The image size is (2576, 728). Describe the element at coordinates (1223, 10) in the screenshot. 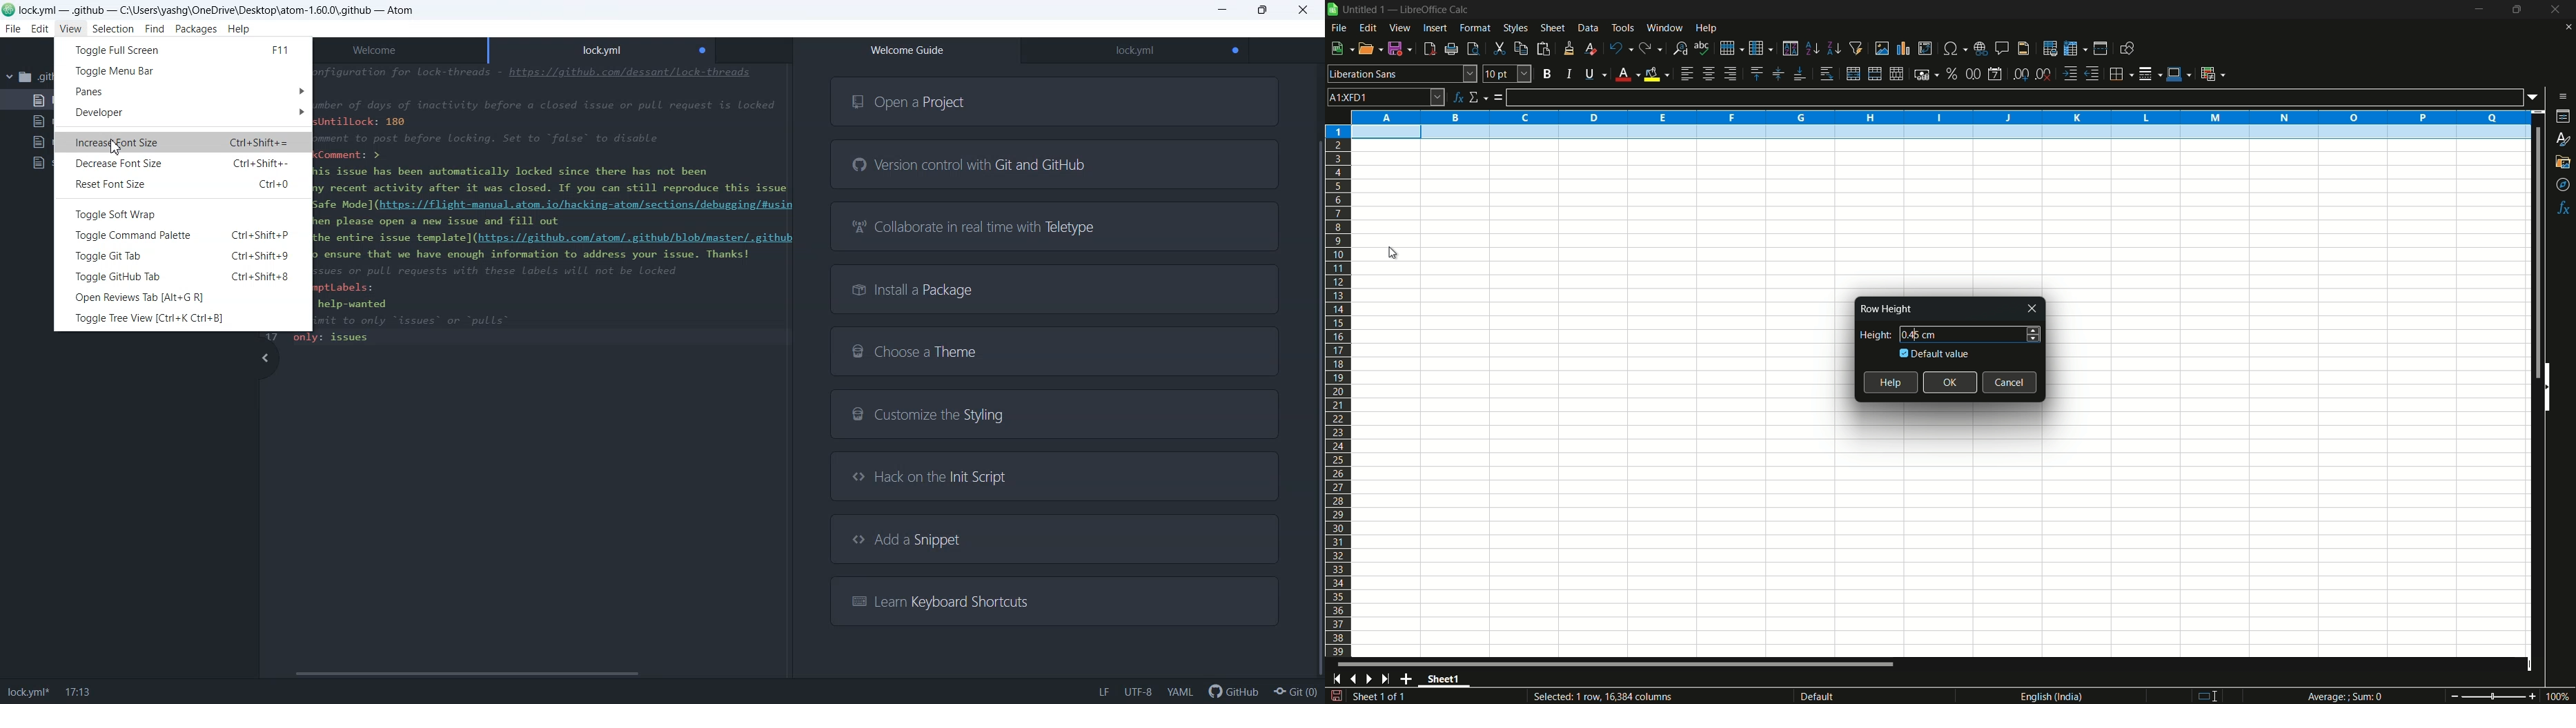

I see `Minimize` at that location.